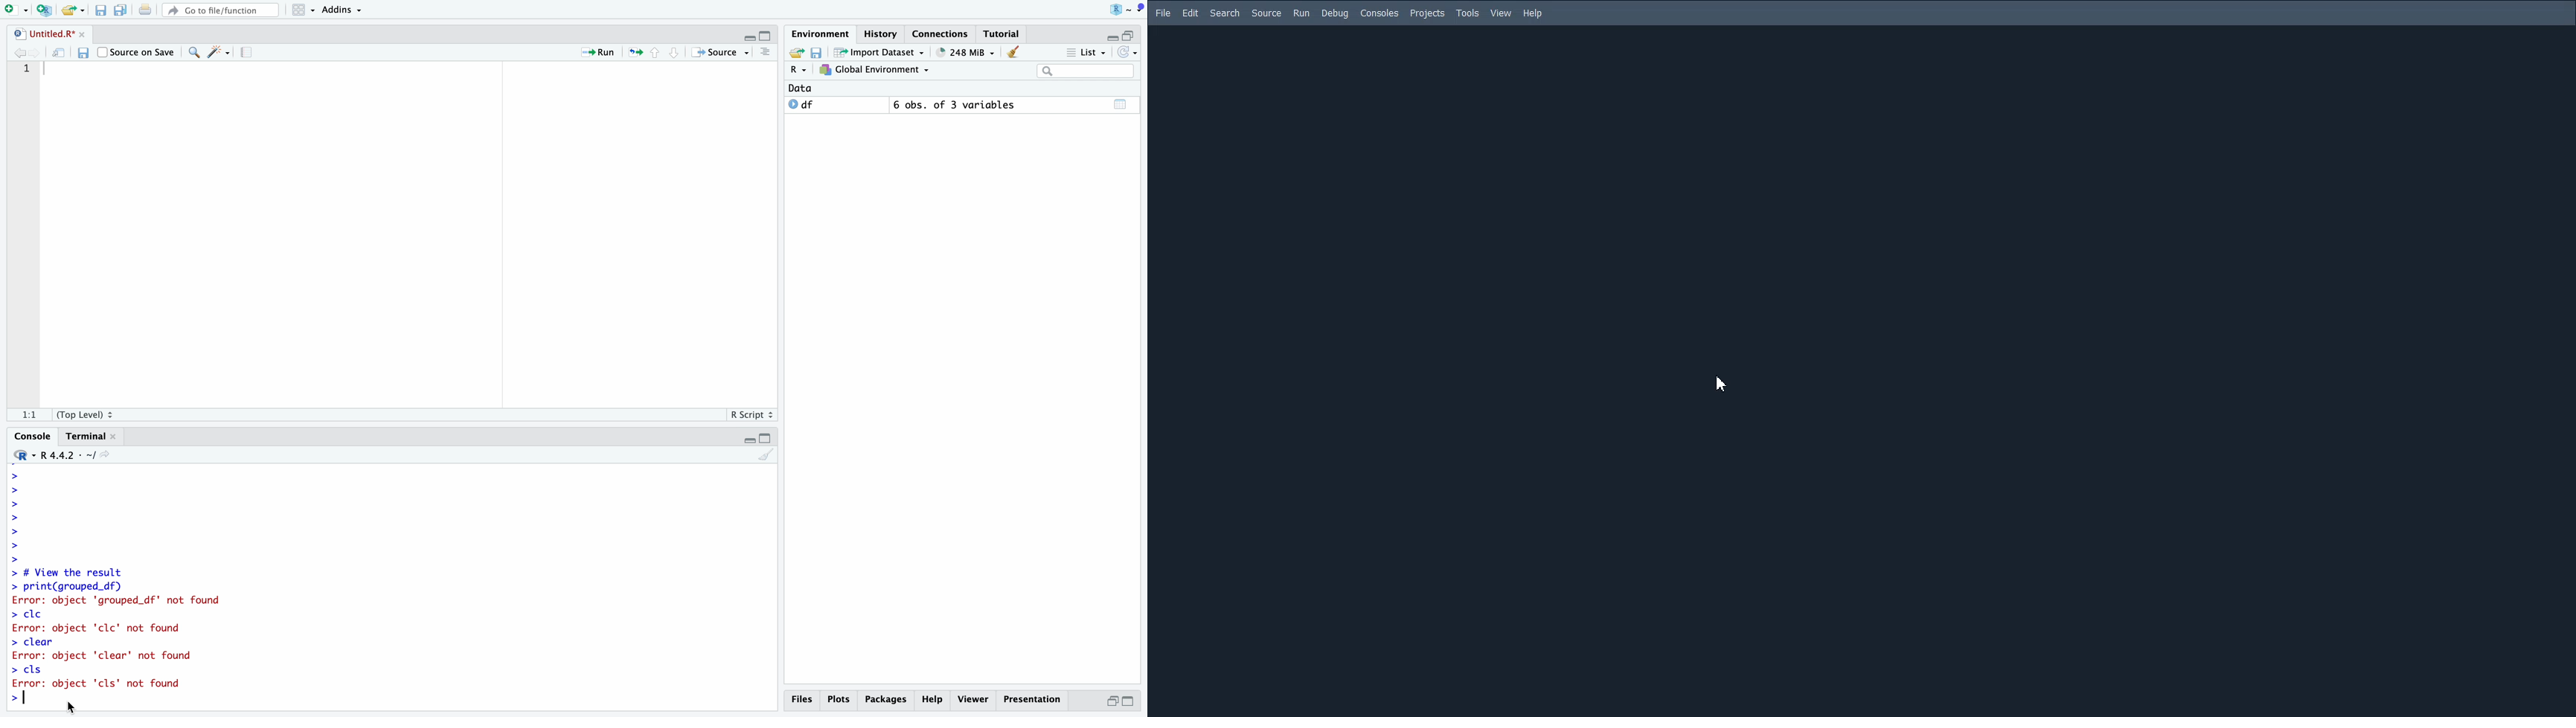 This screenshot has height=728, width=2576. What do you see at coordinates (836, 105) in the screenshot?
I see `O df` at bounding box center [836, 105].